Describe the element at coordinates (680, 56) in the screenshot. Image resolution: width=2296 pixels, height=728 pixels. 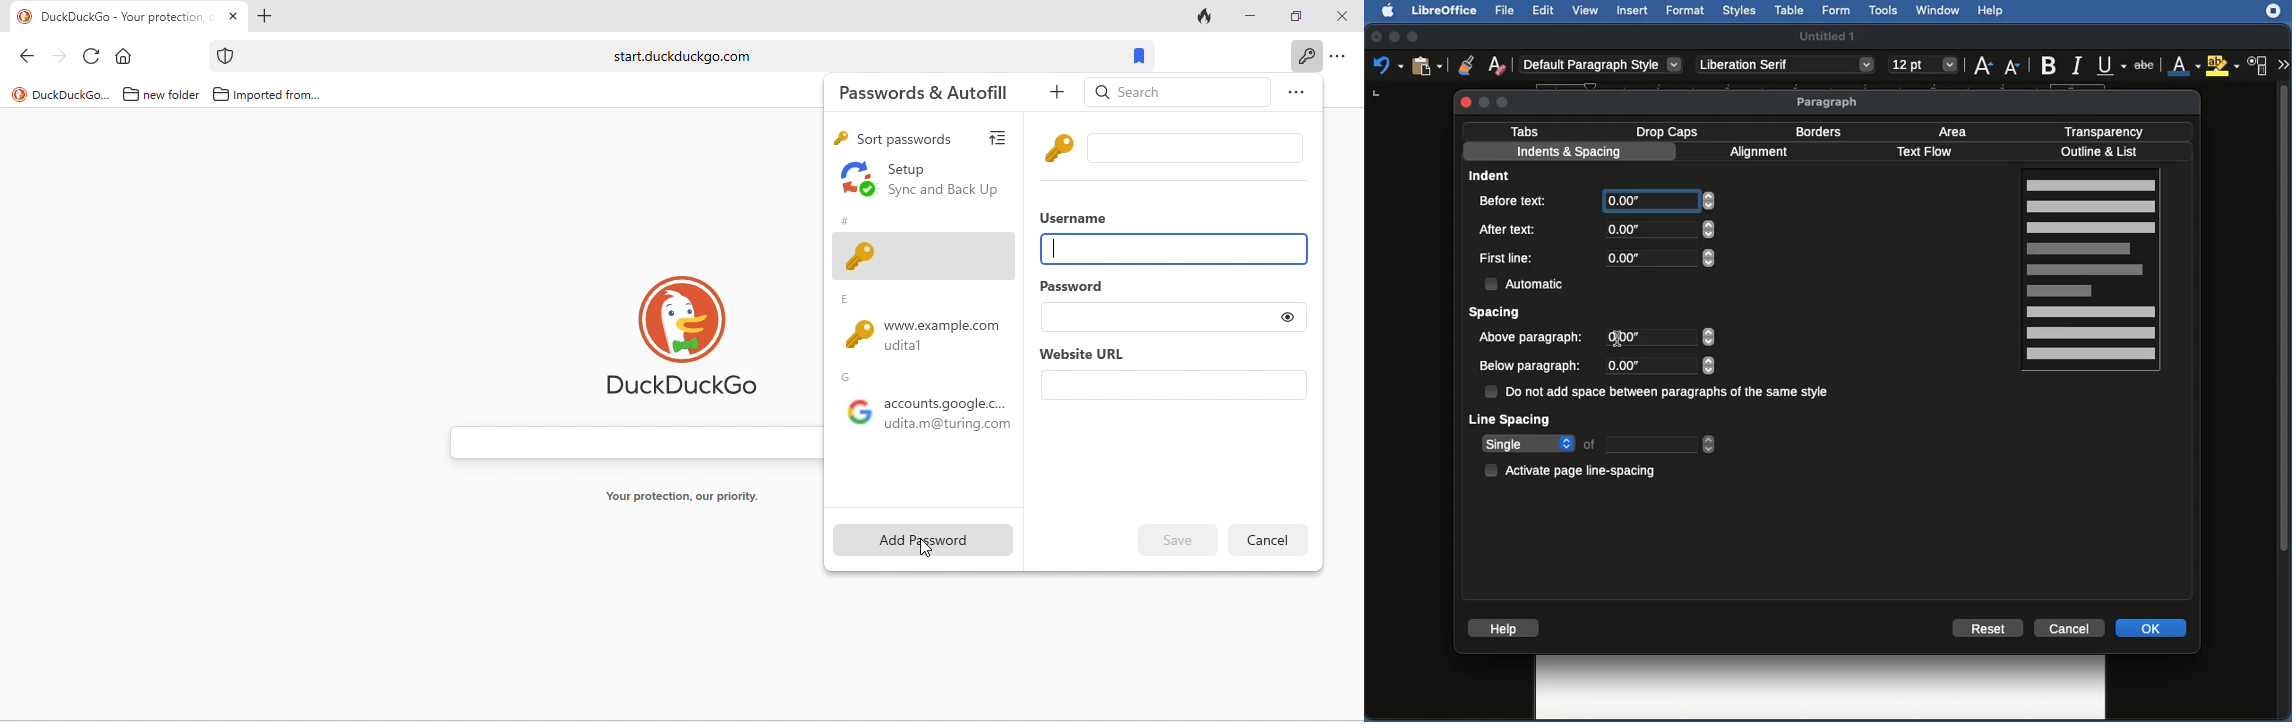
I see `start.duckduckgo.com` at that location.